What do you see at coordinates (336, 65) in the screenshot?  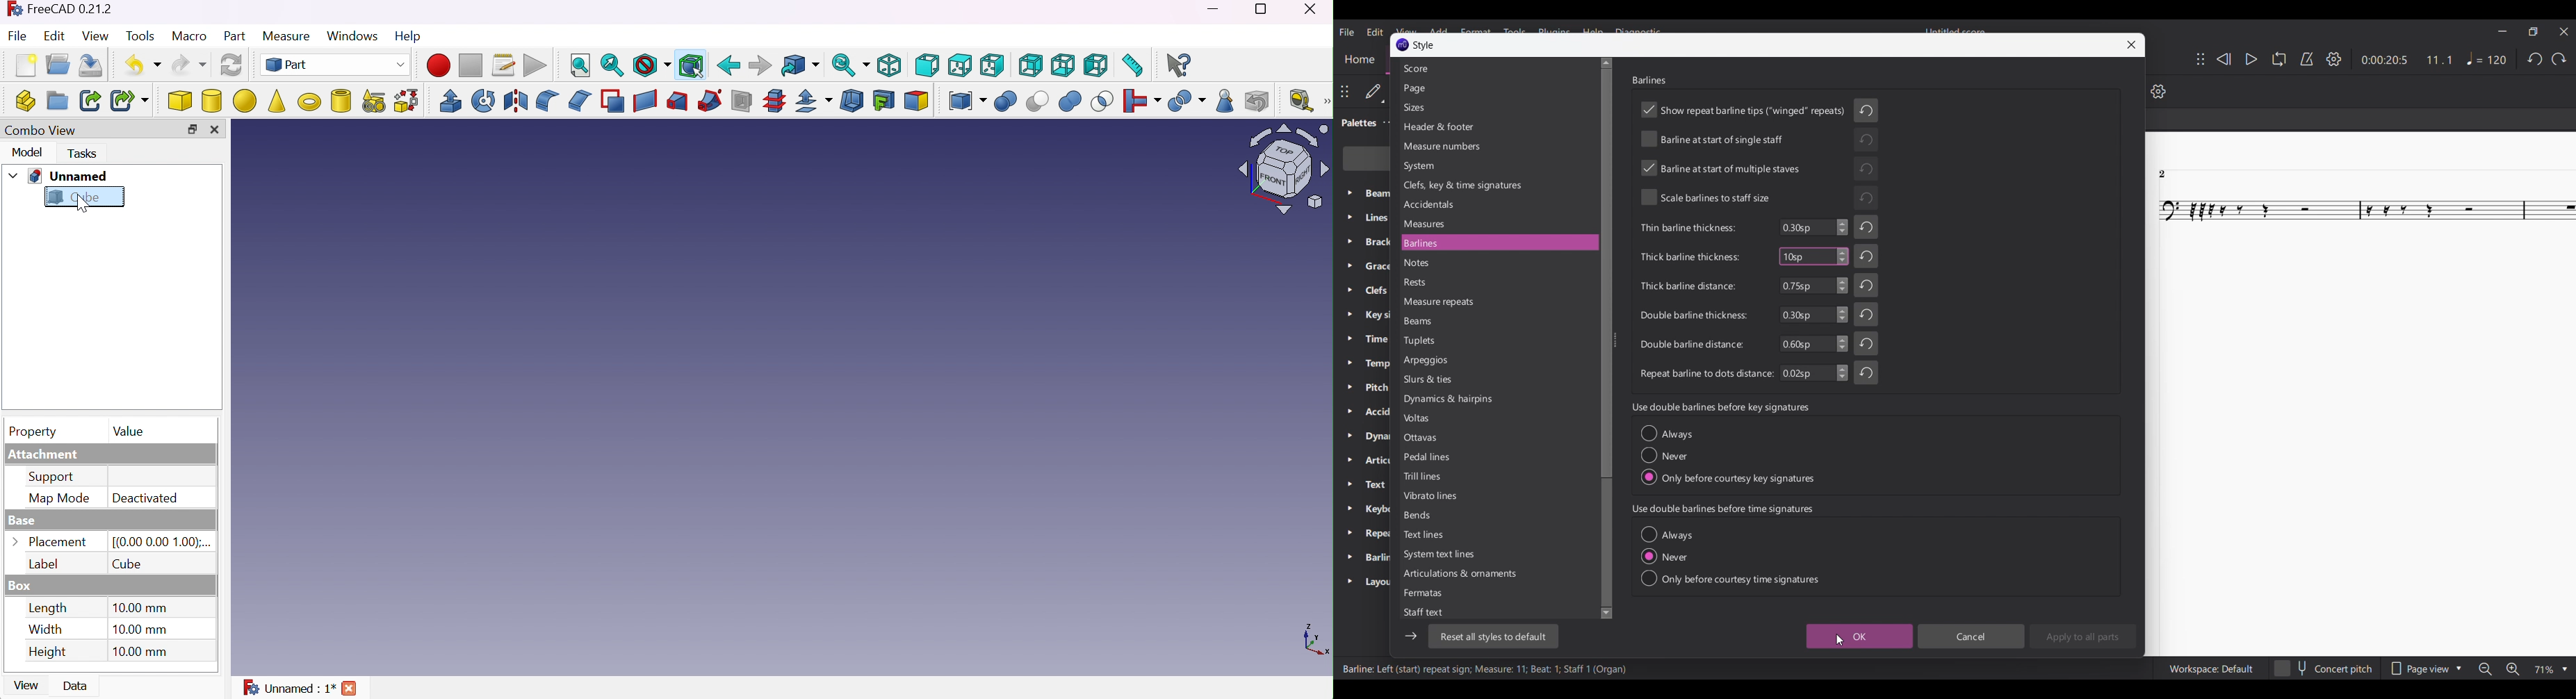 I see `Part` at bounding box center [336, 65].